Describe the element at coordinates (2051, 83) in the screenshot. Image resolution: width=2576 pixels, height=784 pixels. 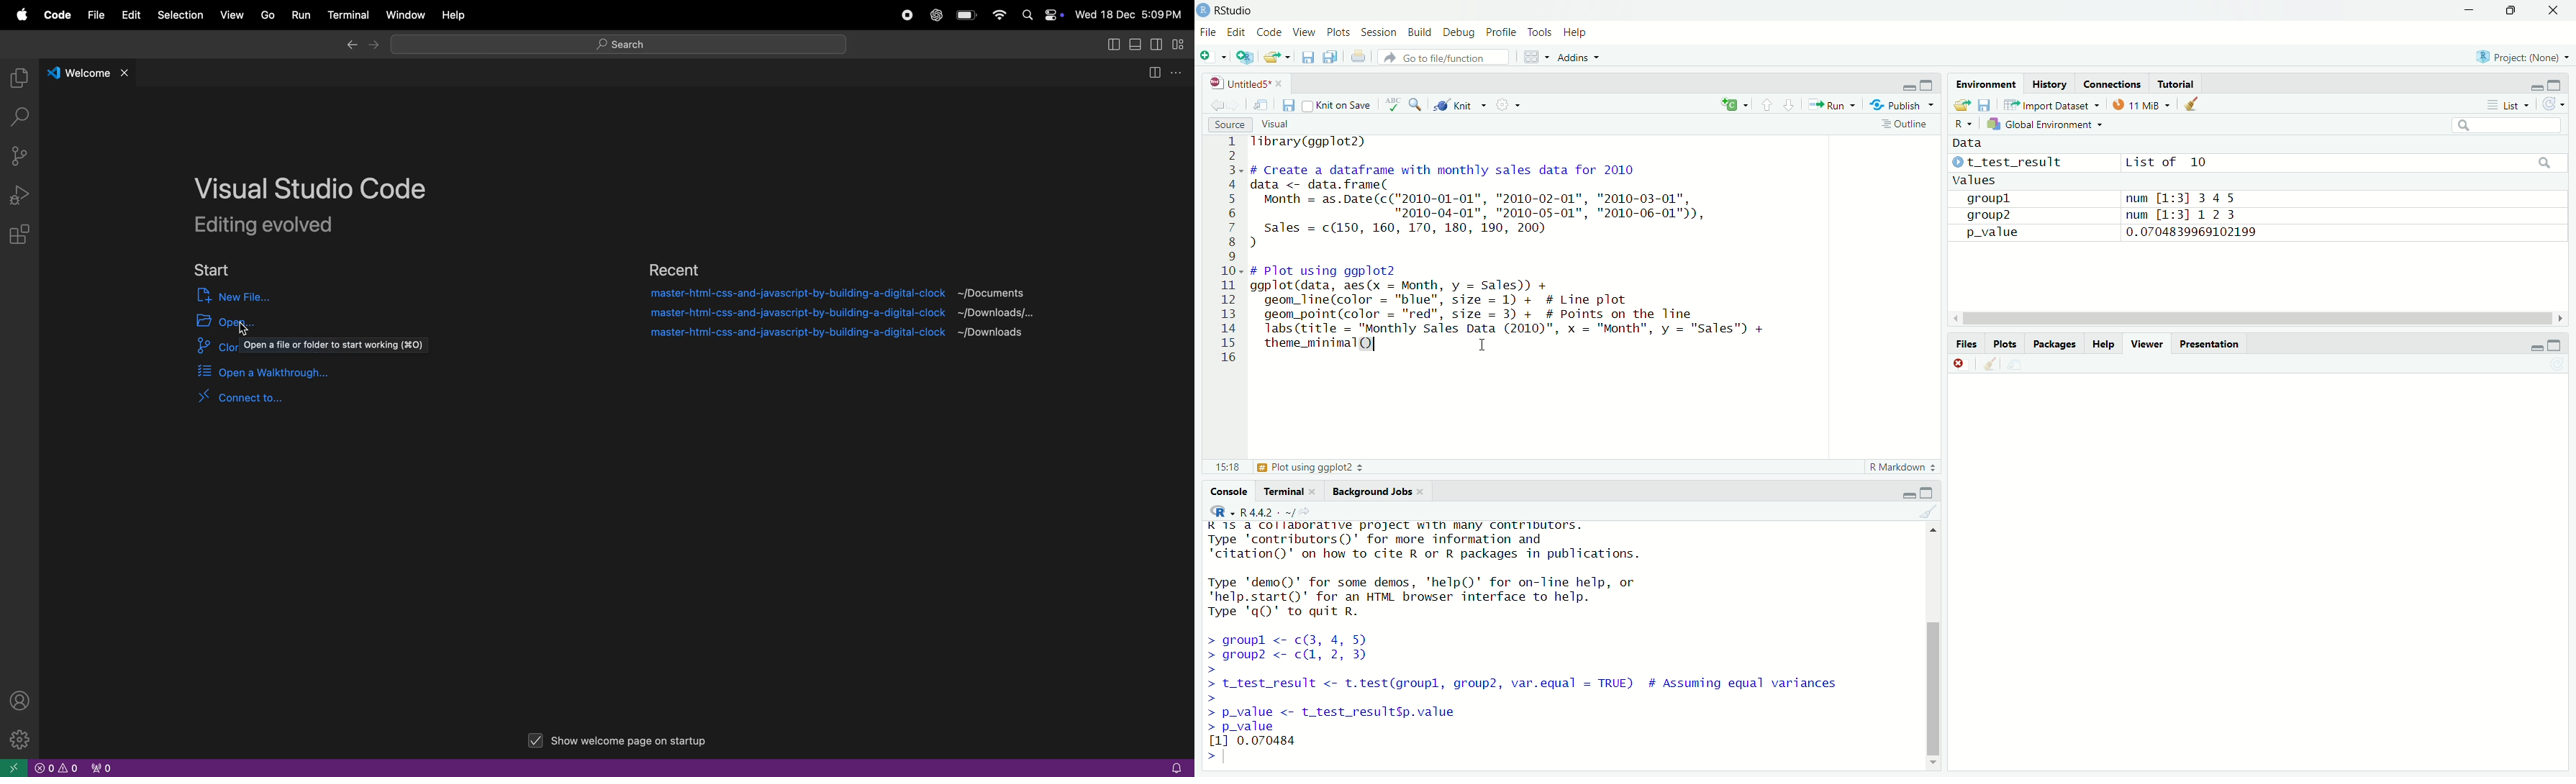
I see `History` at that location.